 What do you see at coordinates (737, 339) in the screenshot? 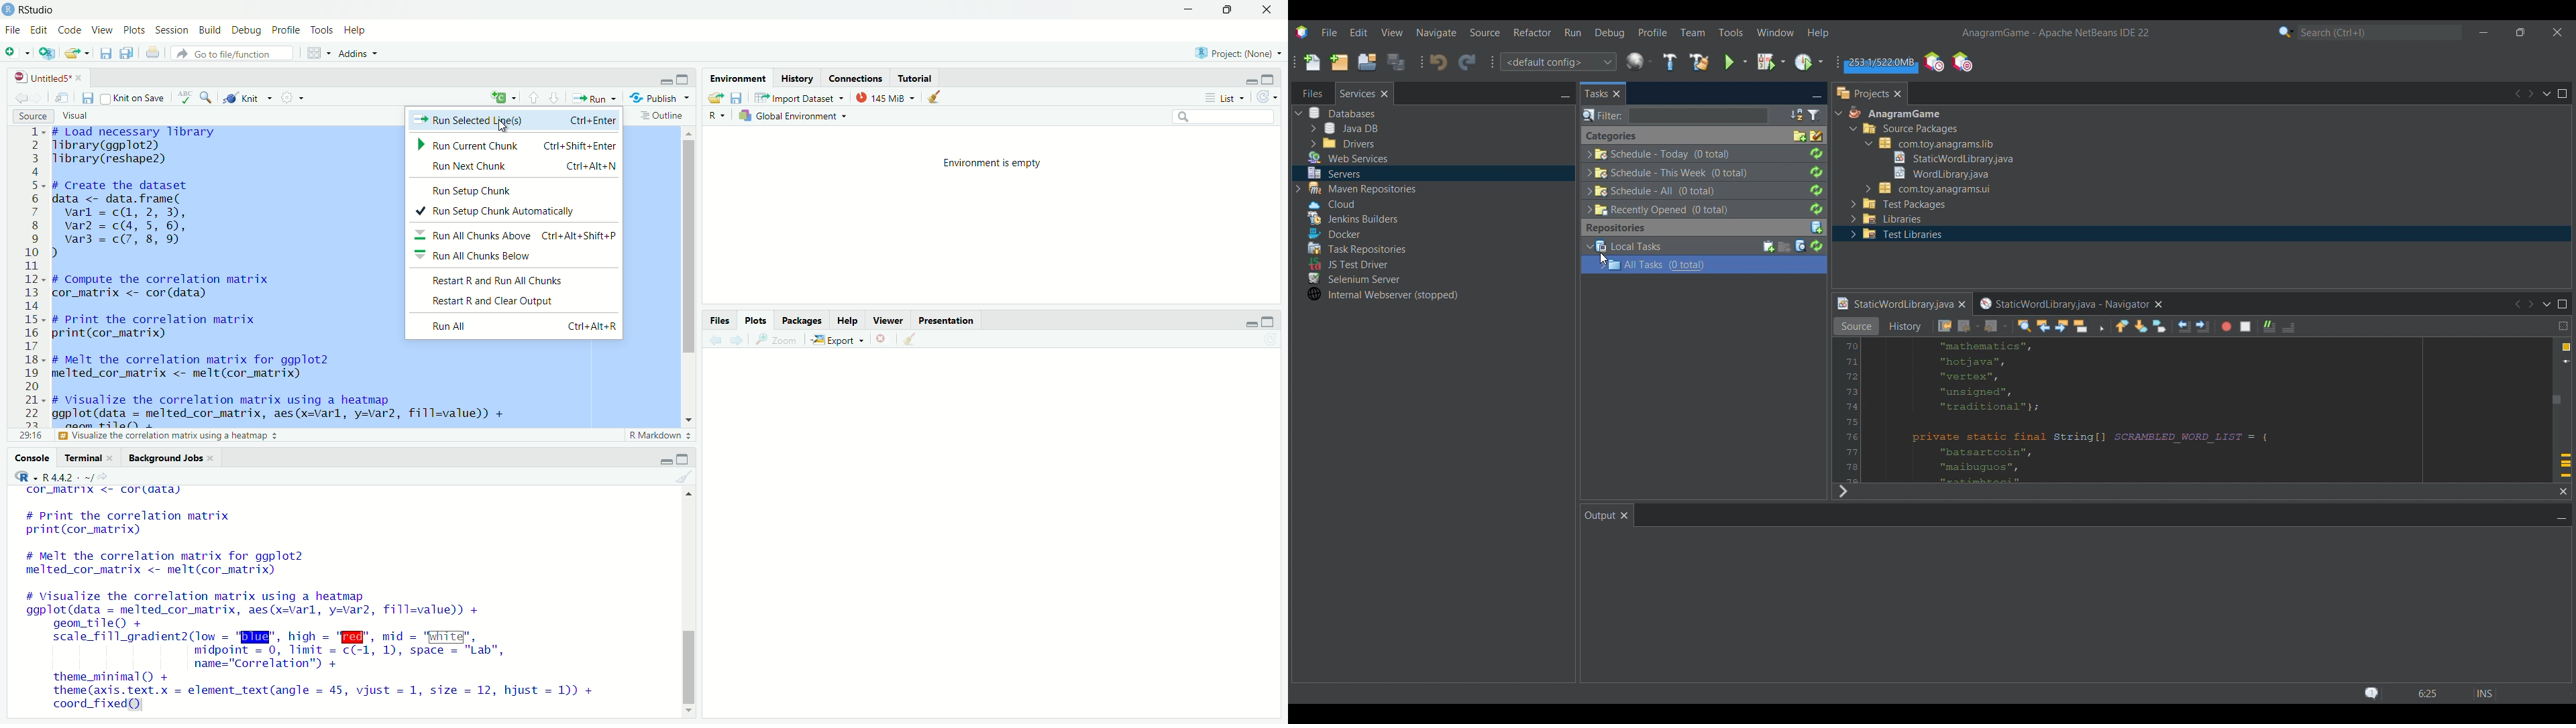
I see `next plot` at bounding box center [737, 339].